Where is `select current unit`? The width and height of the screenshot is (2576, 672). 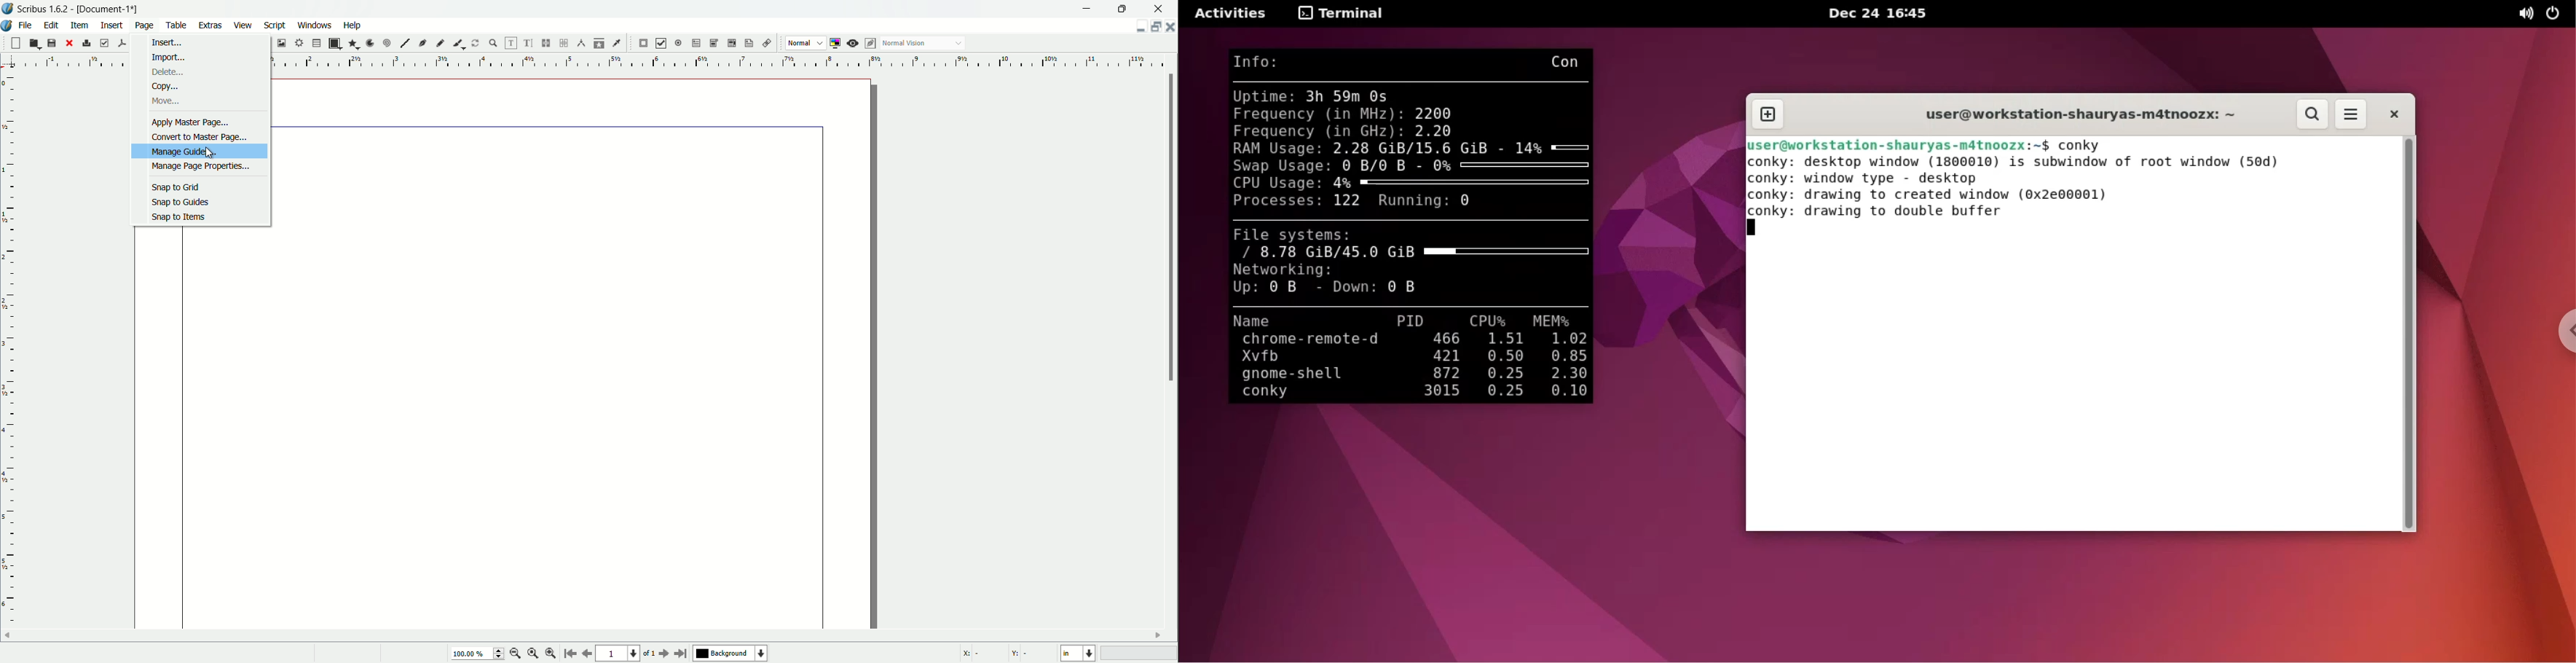
select current unit is located at coordinates (1078, 654).